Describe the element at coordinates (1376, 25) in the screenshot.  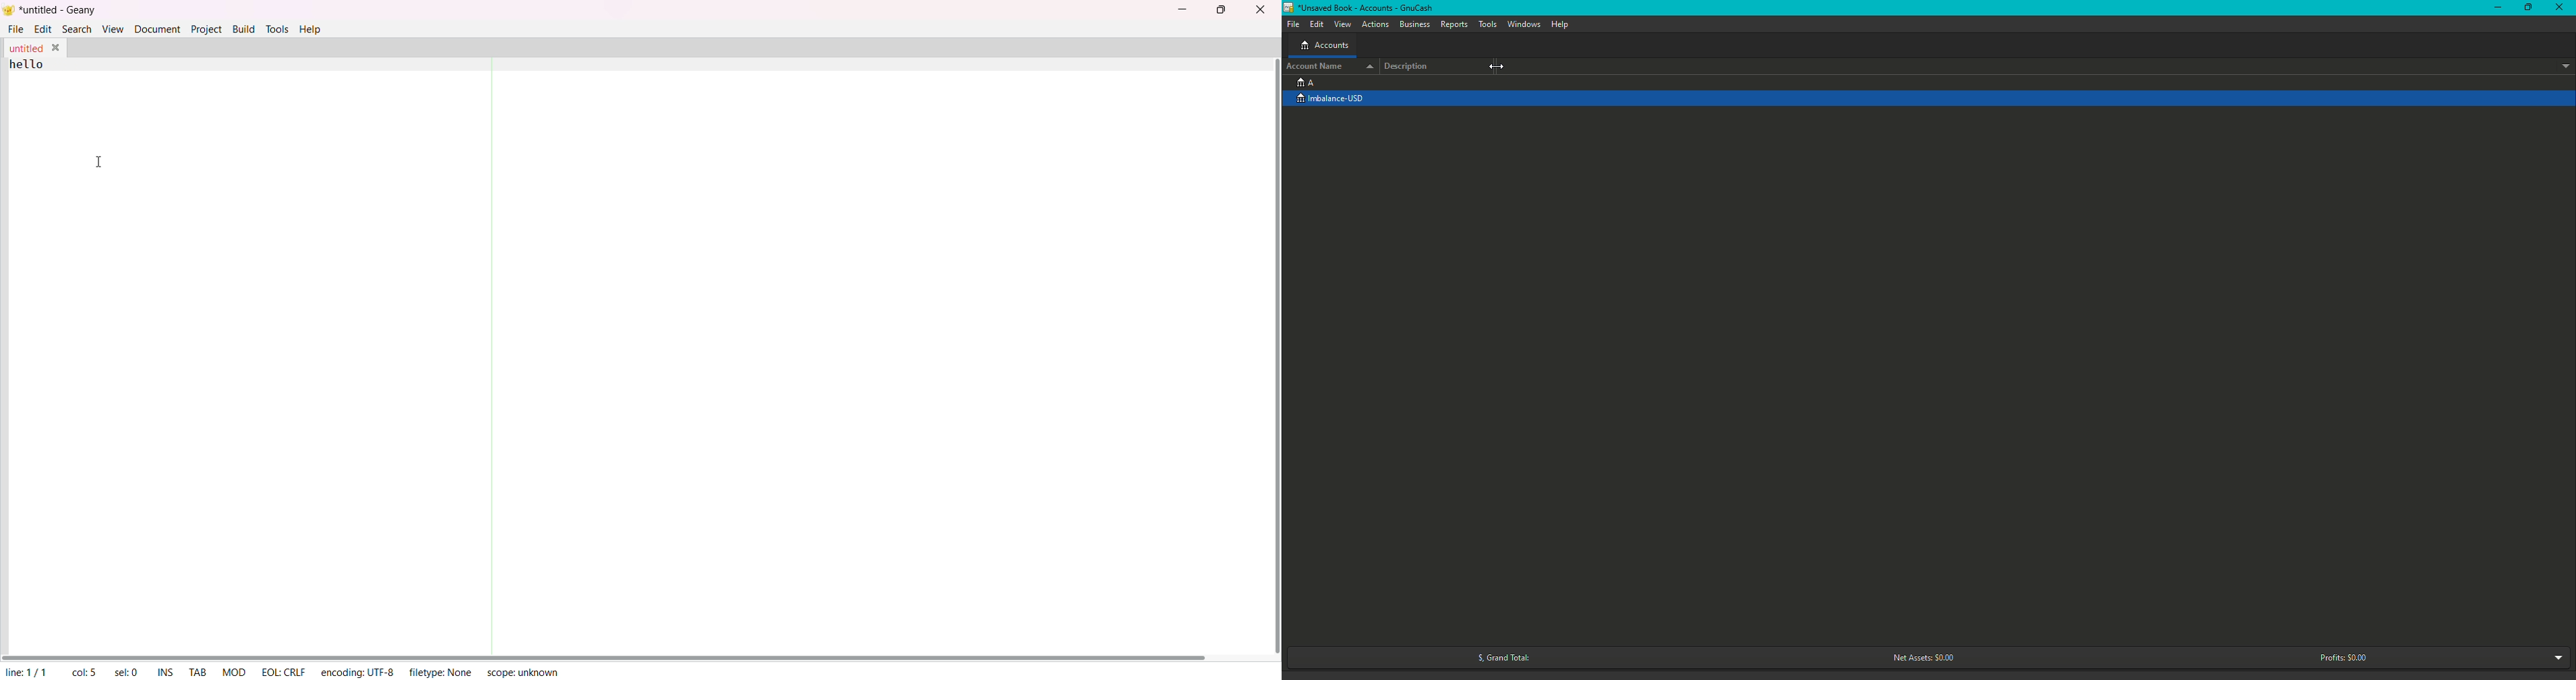
I see `Actions` at that location.